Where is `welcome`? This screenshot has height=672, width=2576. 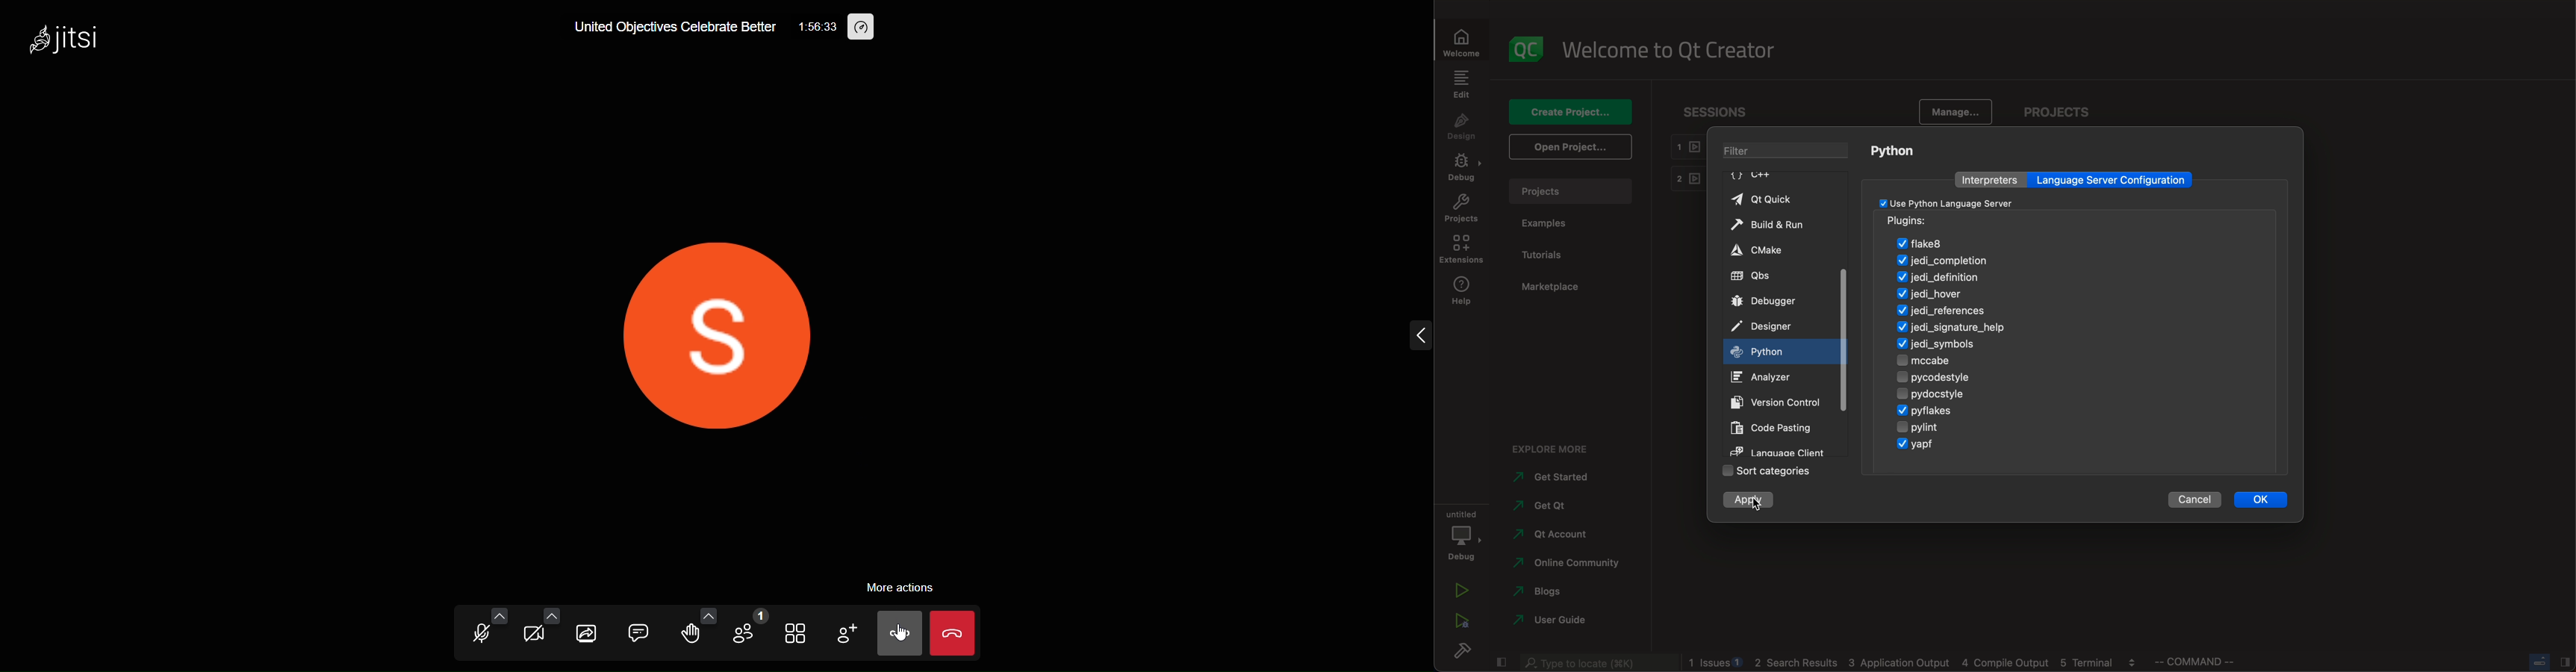
welcome is located at coordinates (1460, 41).